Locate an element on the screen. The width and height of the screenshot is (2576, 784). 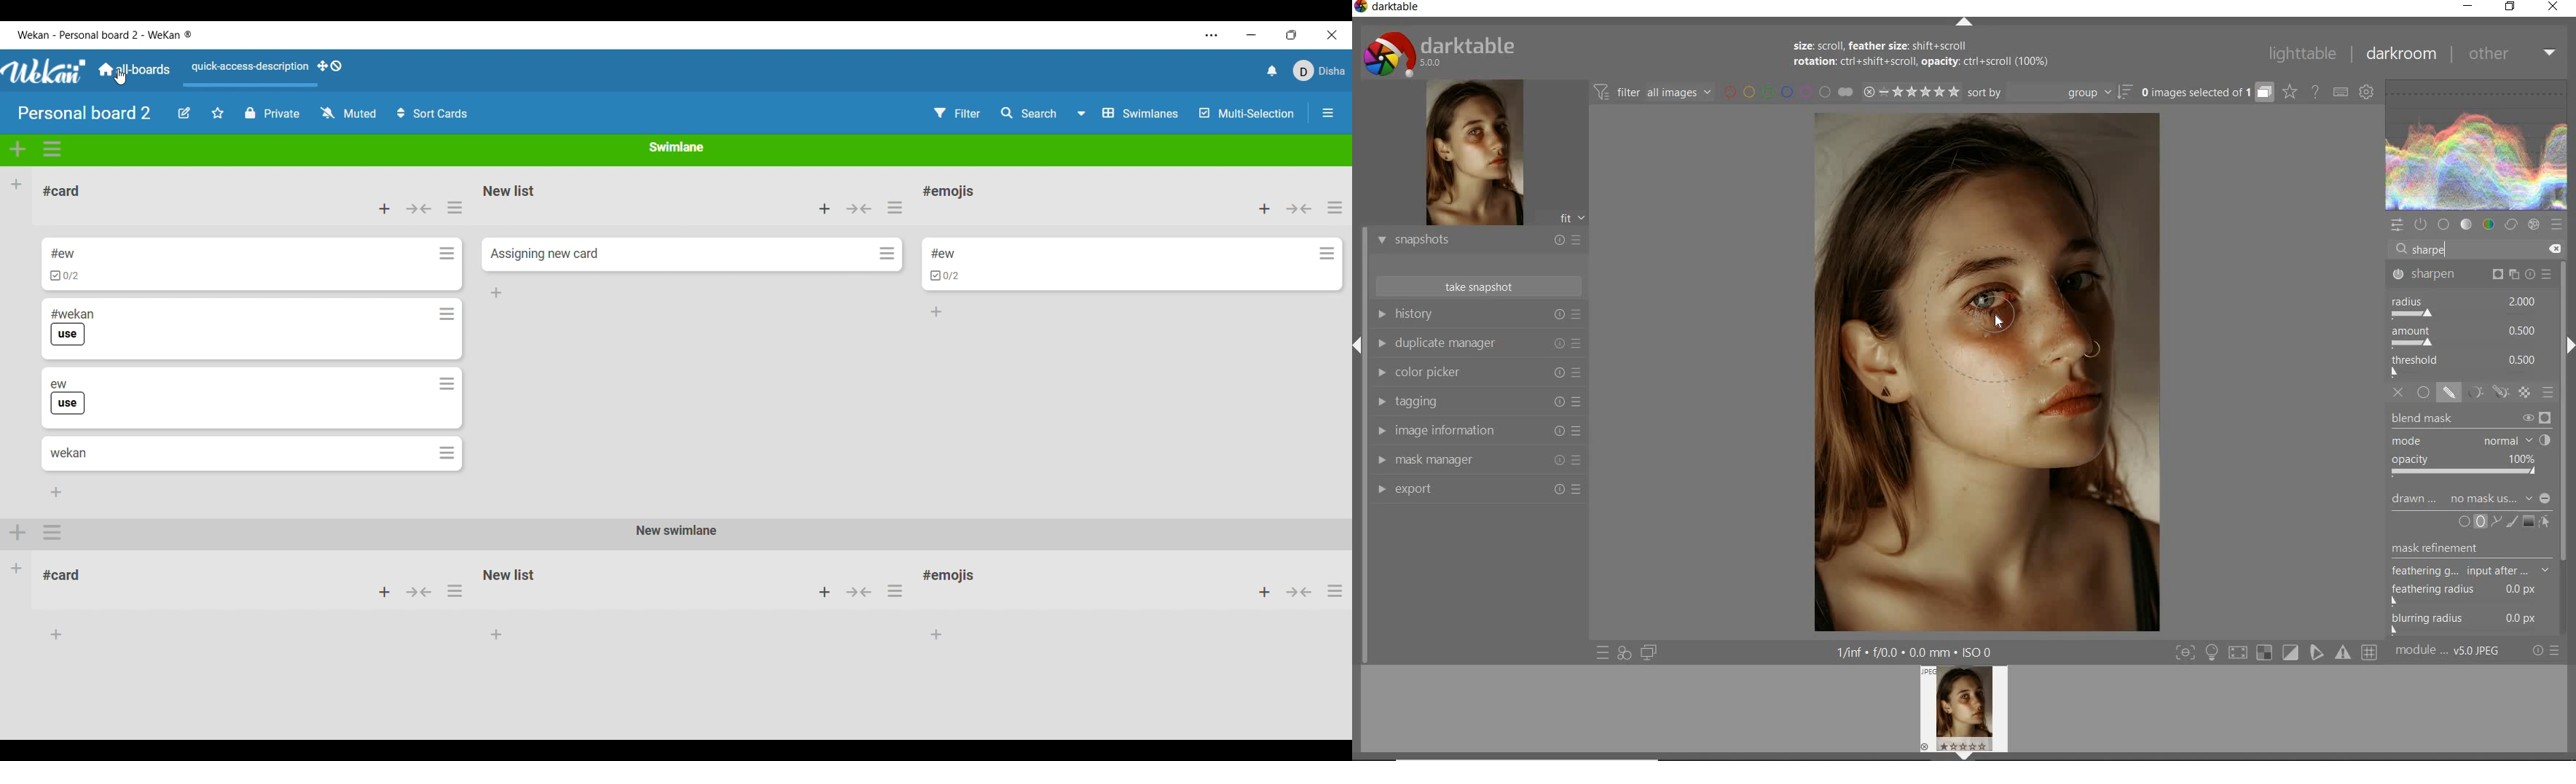
actions is located at coordinates (896, 593).